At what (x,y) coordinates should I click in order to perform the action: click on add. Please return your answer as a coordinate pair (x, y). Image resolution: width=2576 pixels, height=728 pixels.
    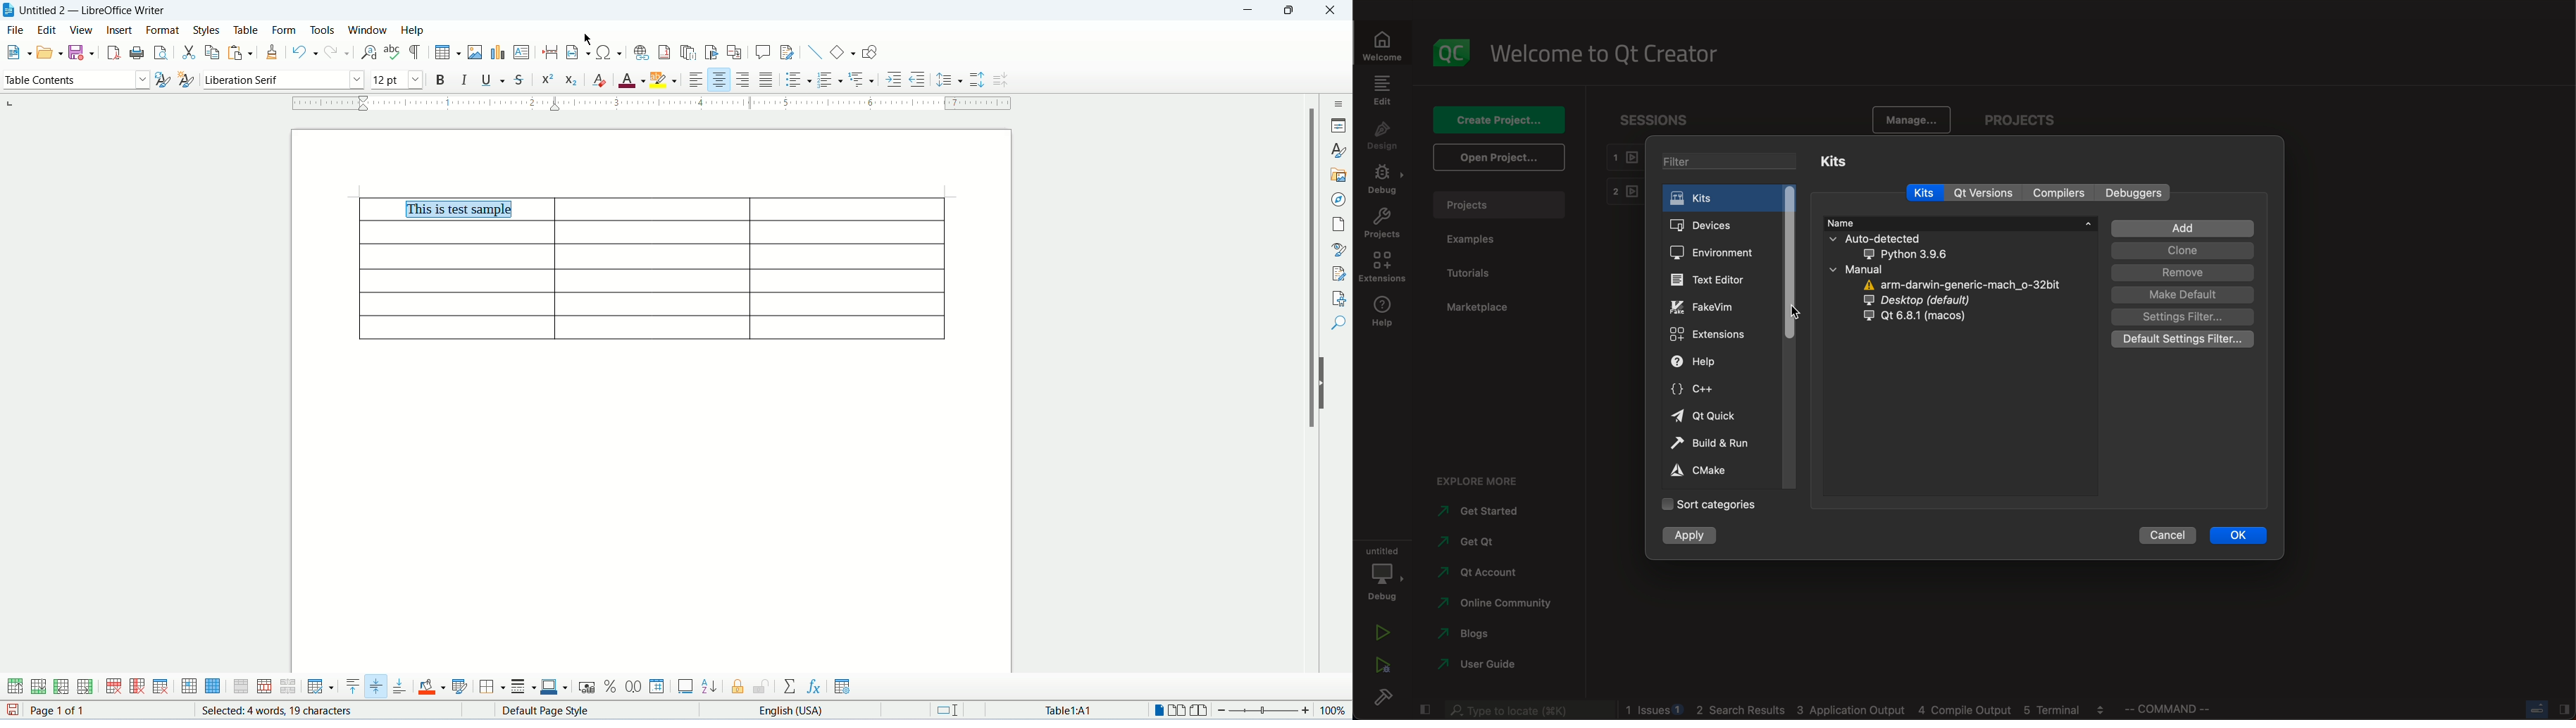
    Looking at the image, I should click on (2176, 228).